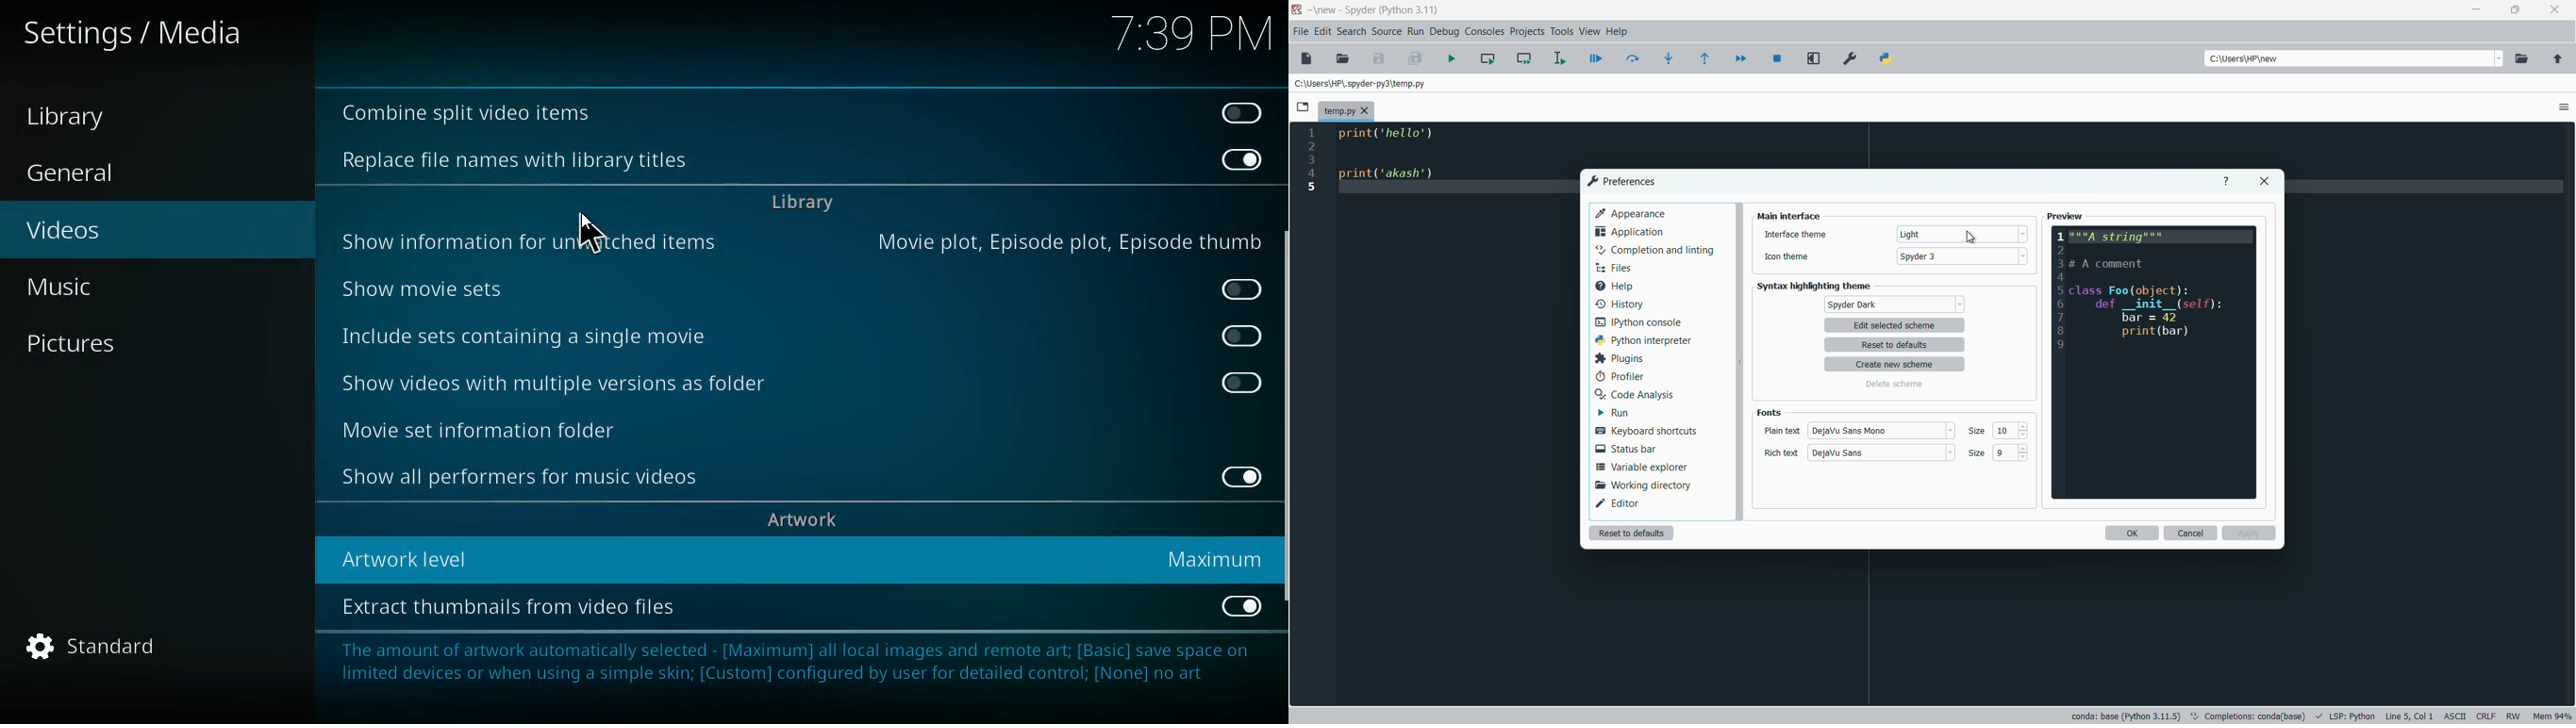 Image resolution: width=2576 pixels, height=728 pixels. Describe the element at coordinates (2523, 59) in the screenshot. I see `browse directory` at that location.